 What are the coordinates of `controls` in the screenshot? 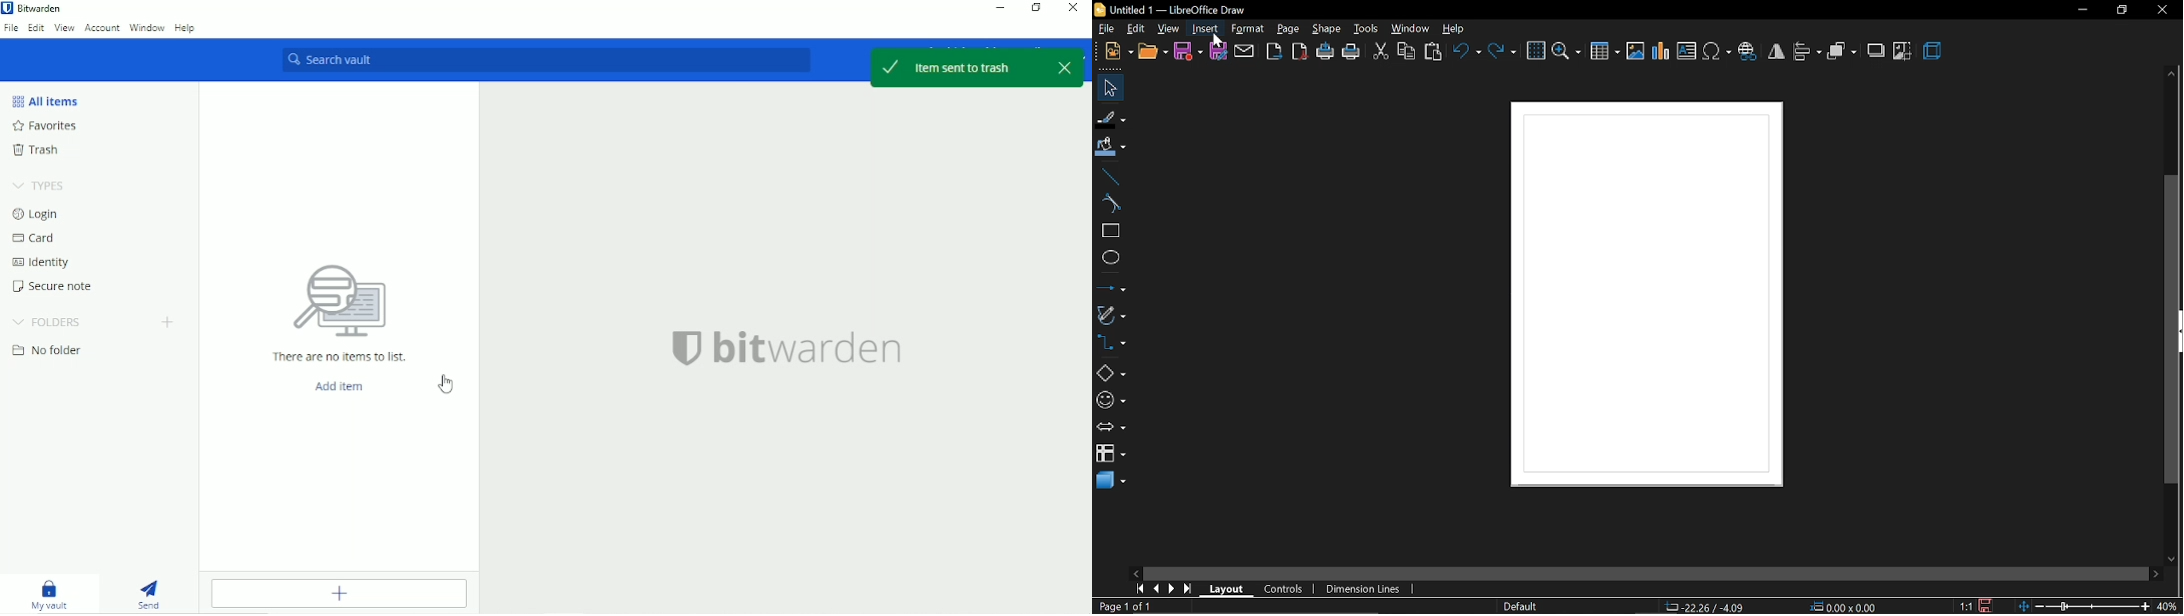 It's located at (1279, 588).